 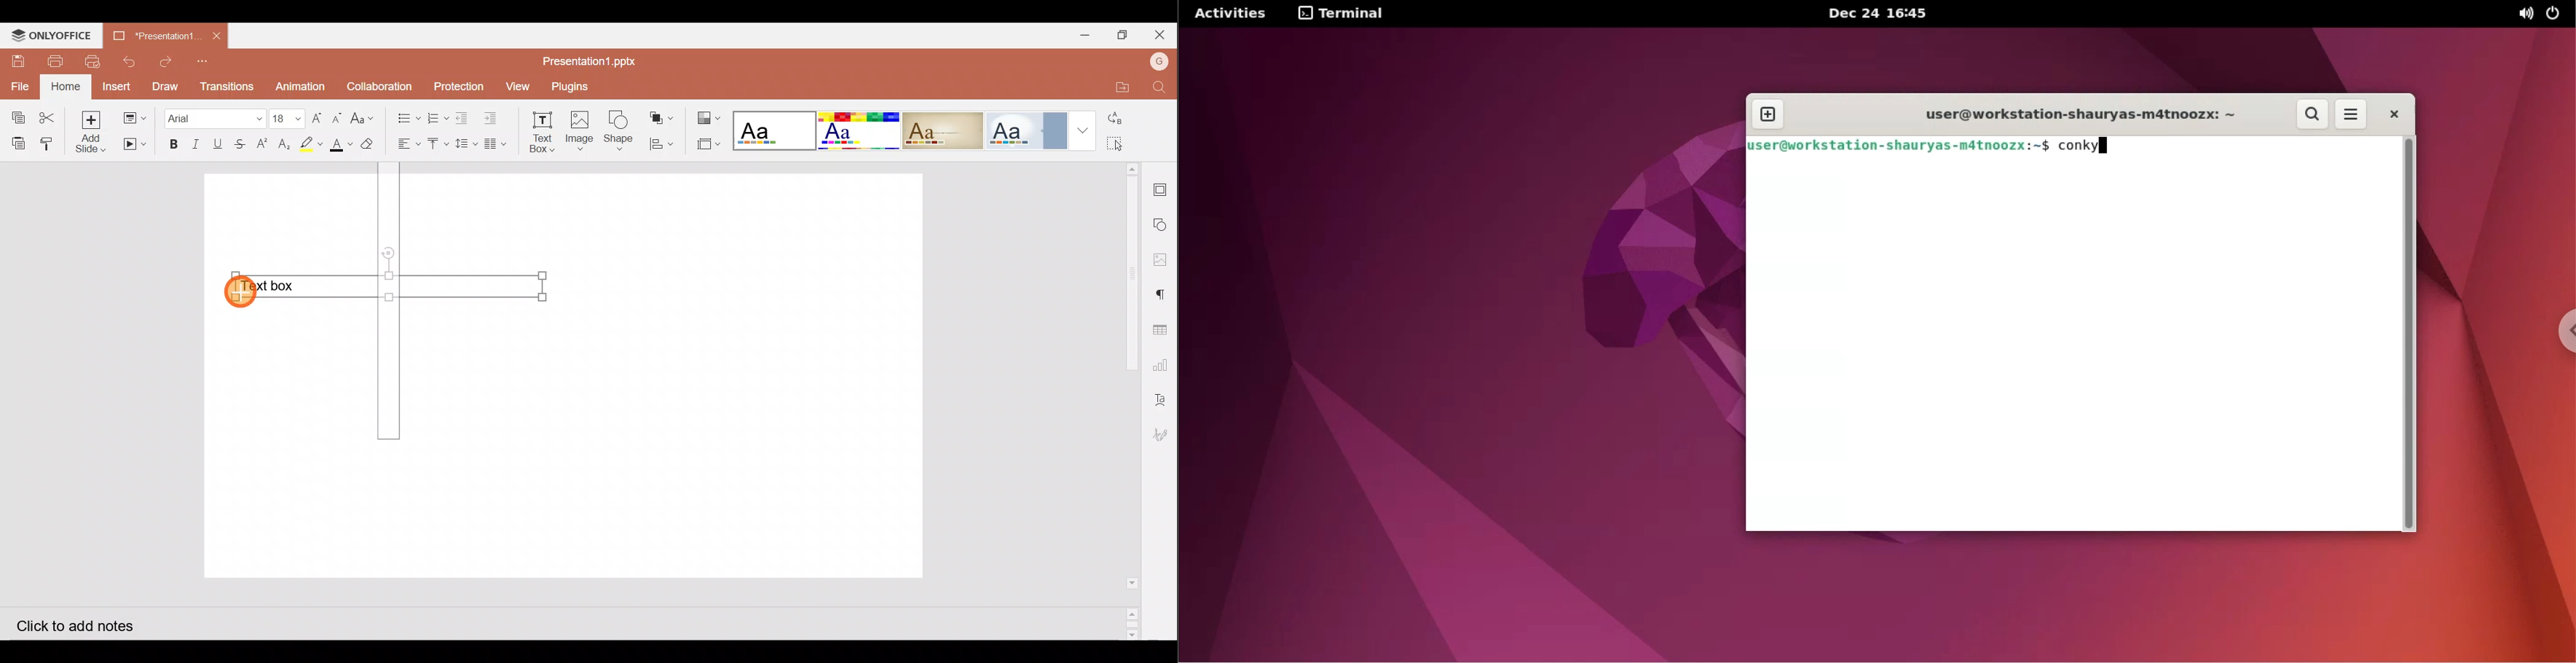 I want to click on Change case, so click(x=365, y=116).